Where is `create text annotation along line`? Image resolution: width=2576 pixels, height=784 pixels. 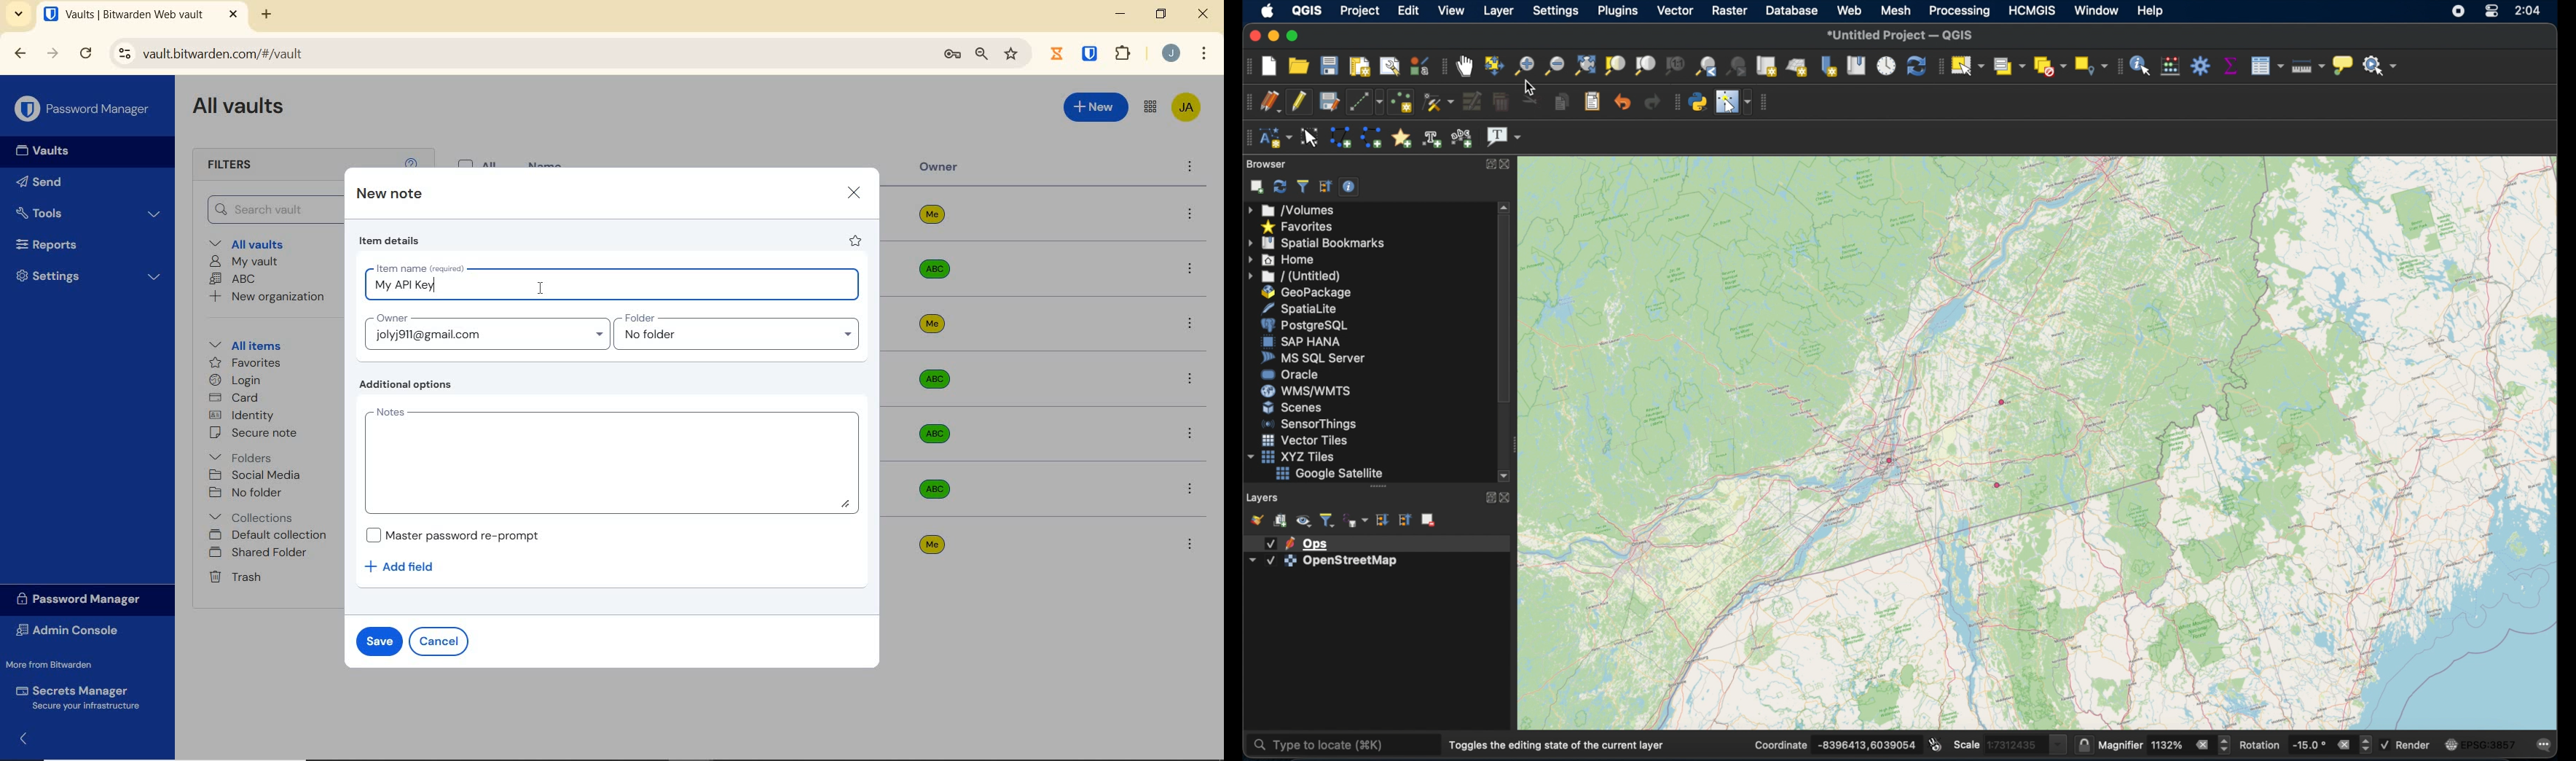 create text annotation along line is located at coordinates (1463, 138).